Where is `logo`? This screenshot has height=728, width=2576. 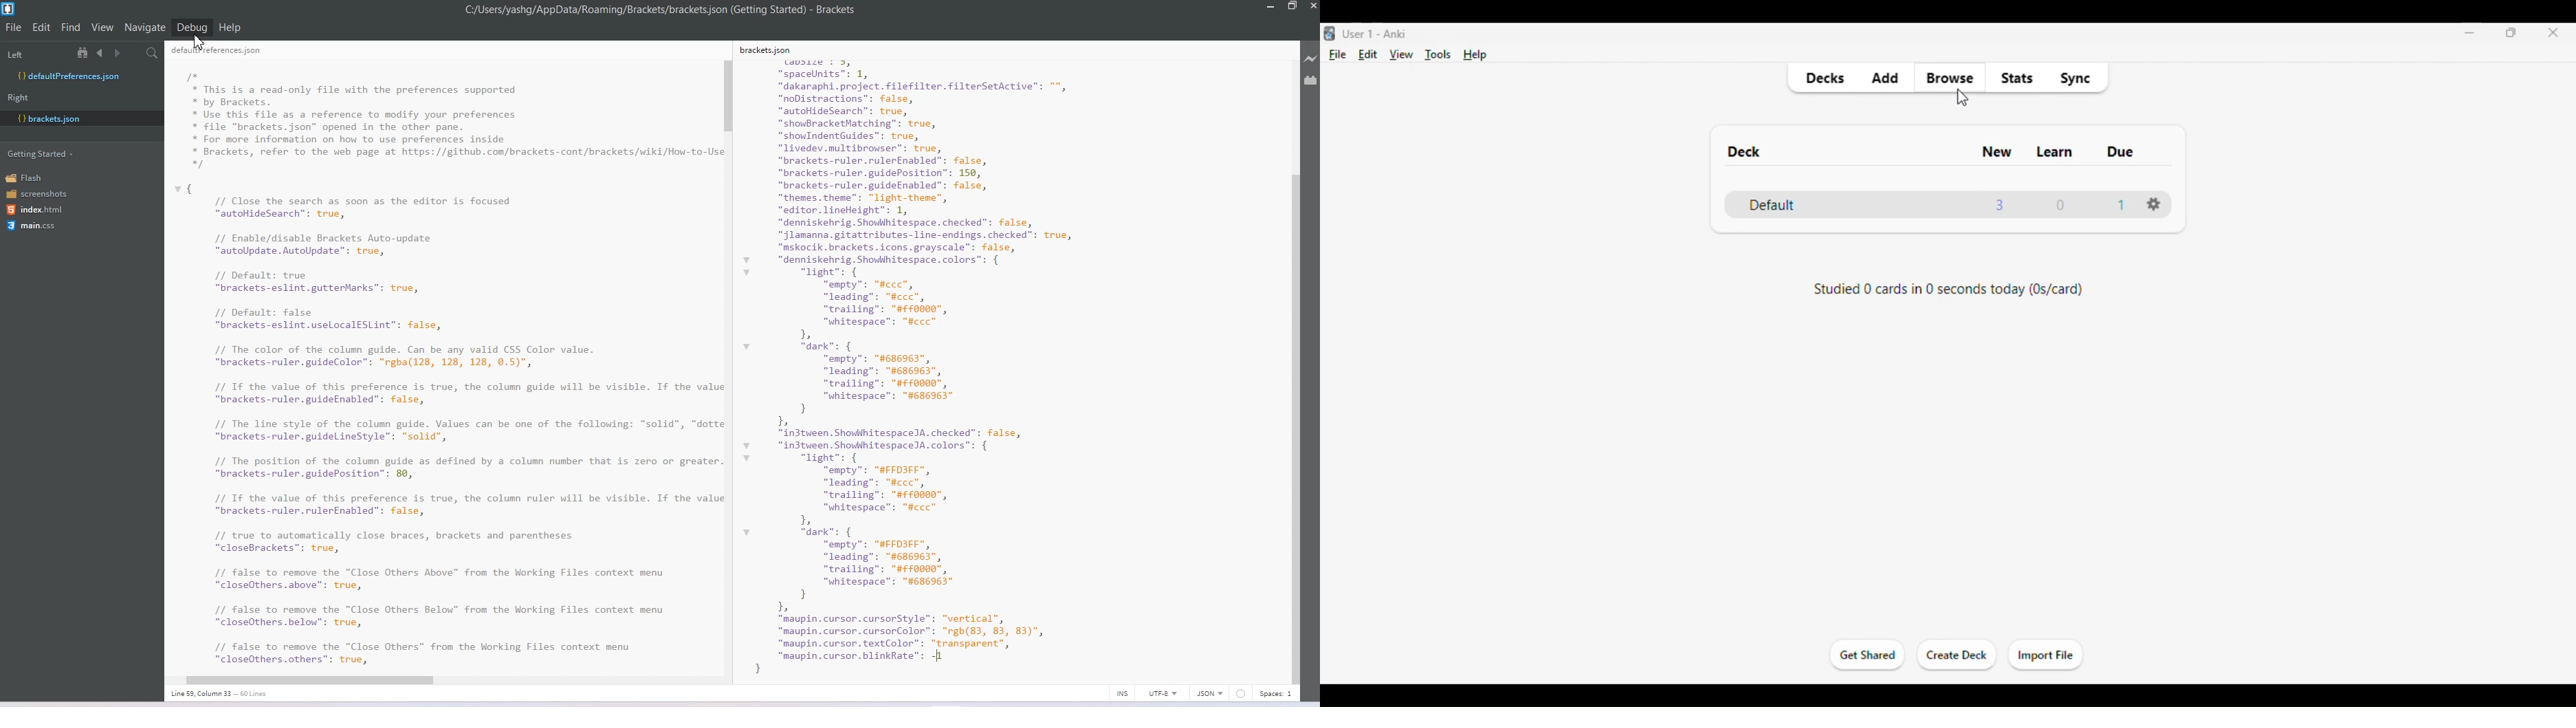 logo is located at coordinates (1328, 34).